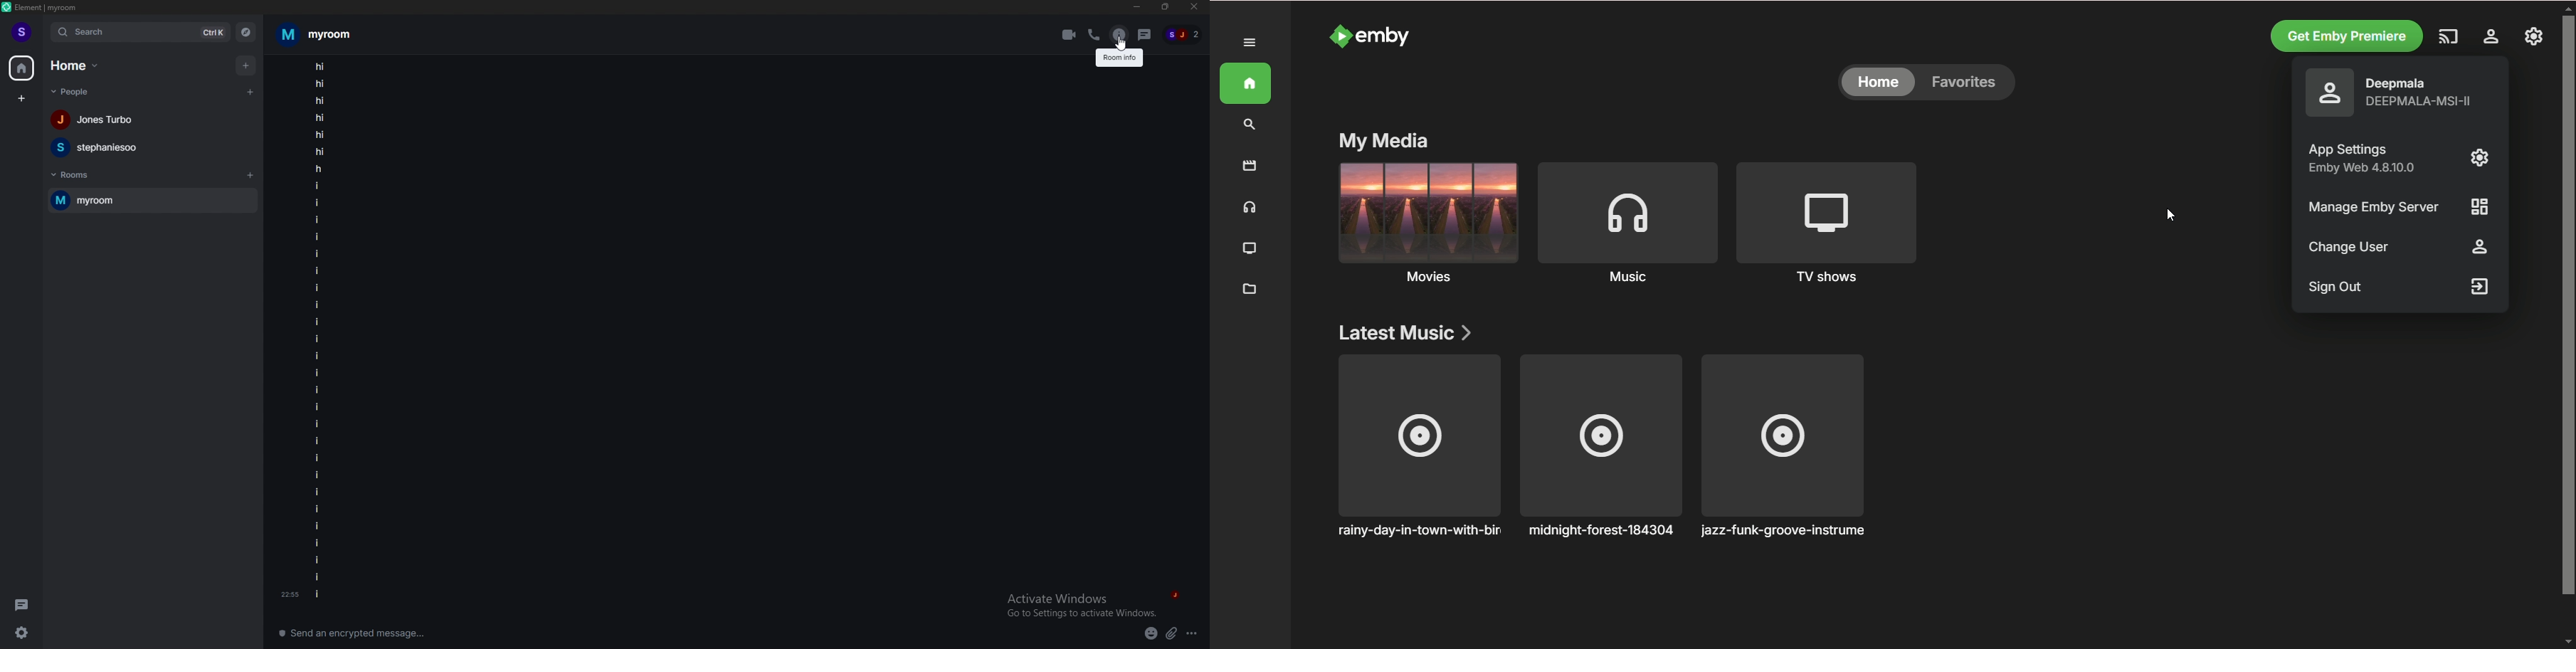 The image size is (2576, 672). I want to click on room name, so click(315, 35).